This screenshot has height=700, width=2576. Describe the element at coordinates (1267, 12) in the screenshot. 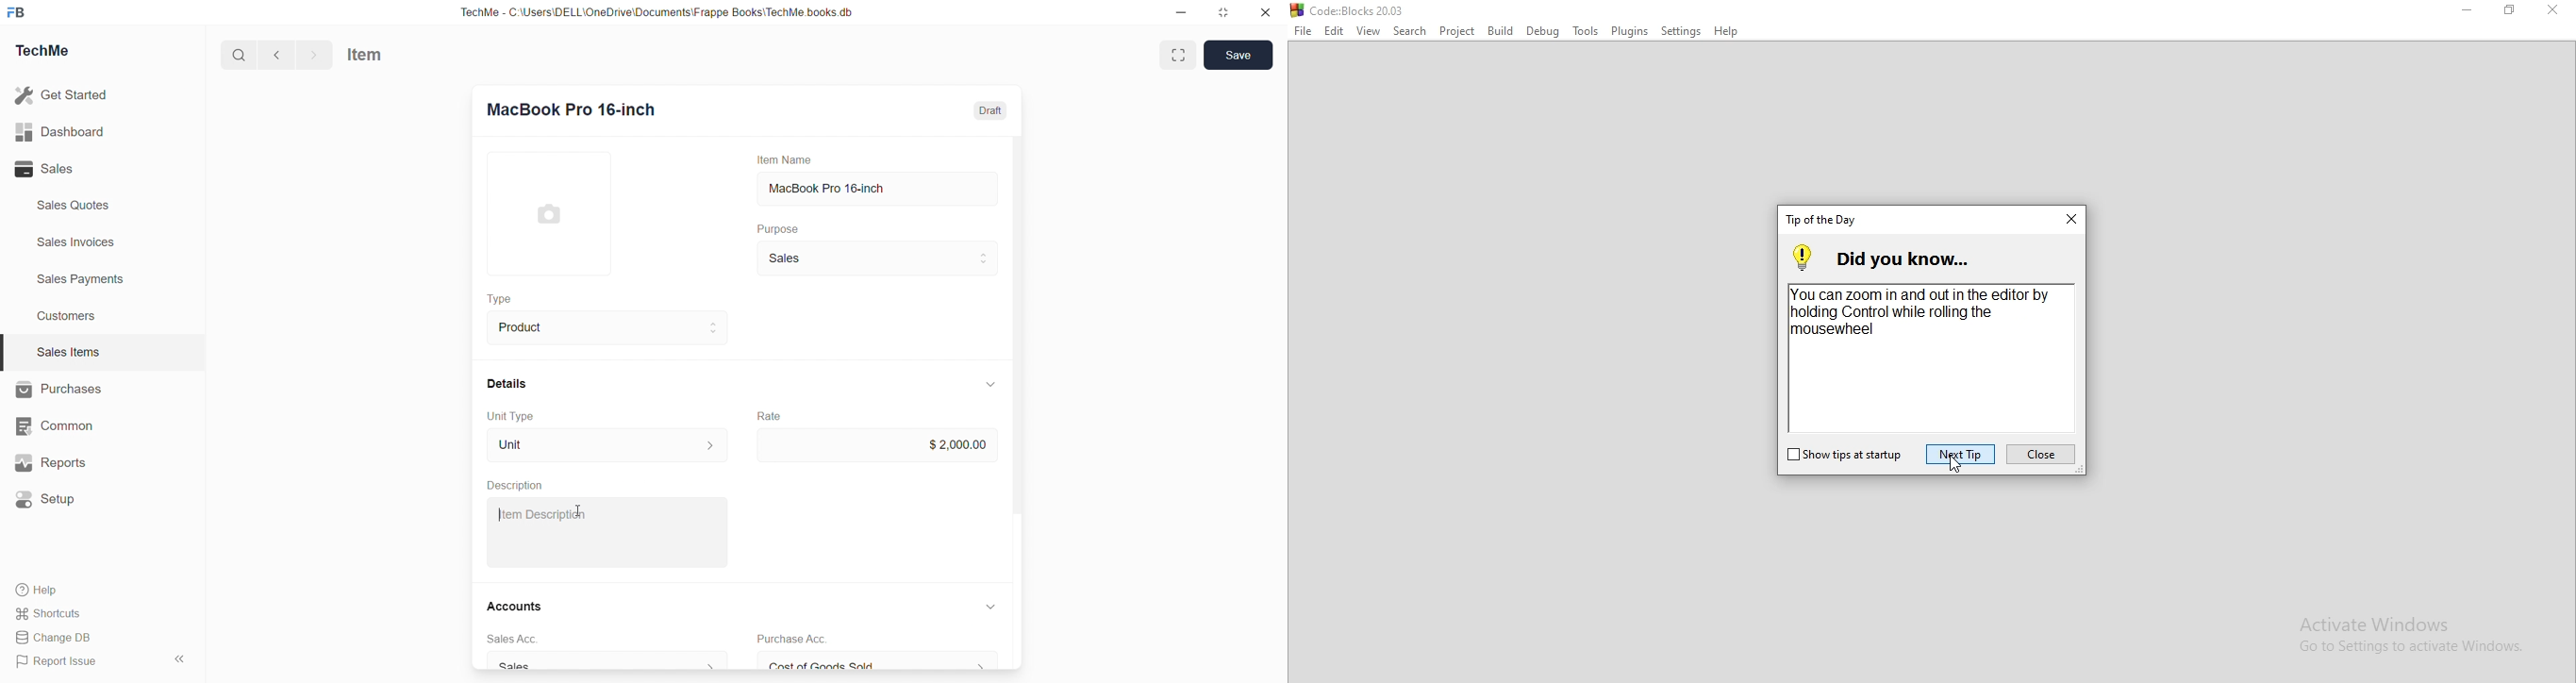

I see `close` at that location.